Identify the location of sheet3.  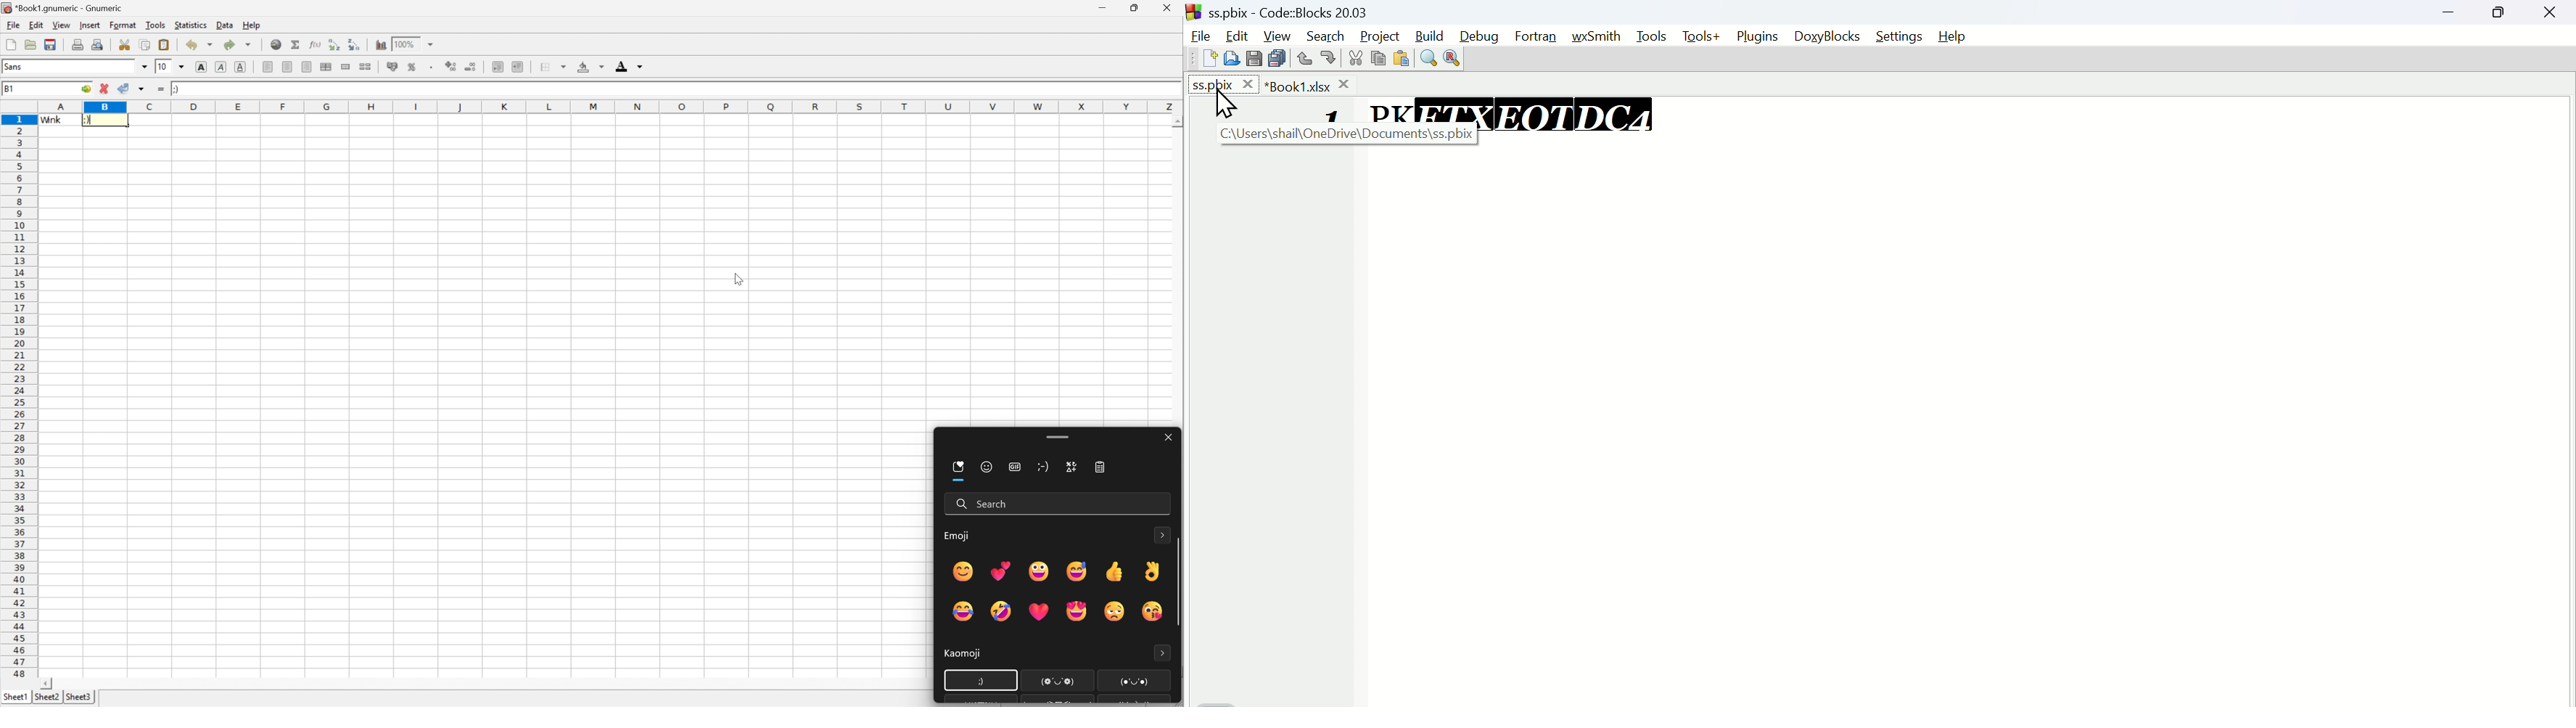
(79, 697).